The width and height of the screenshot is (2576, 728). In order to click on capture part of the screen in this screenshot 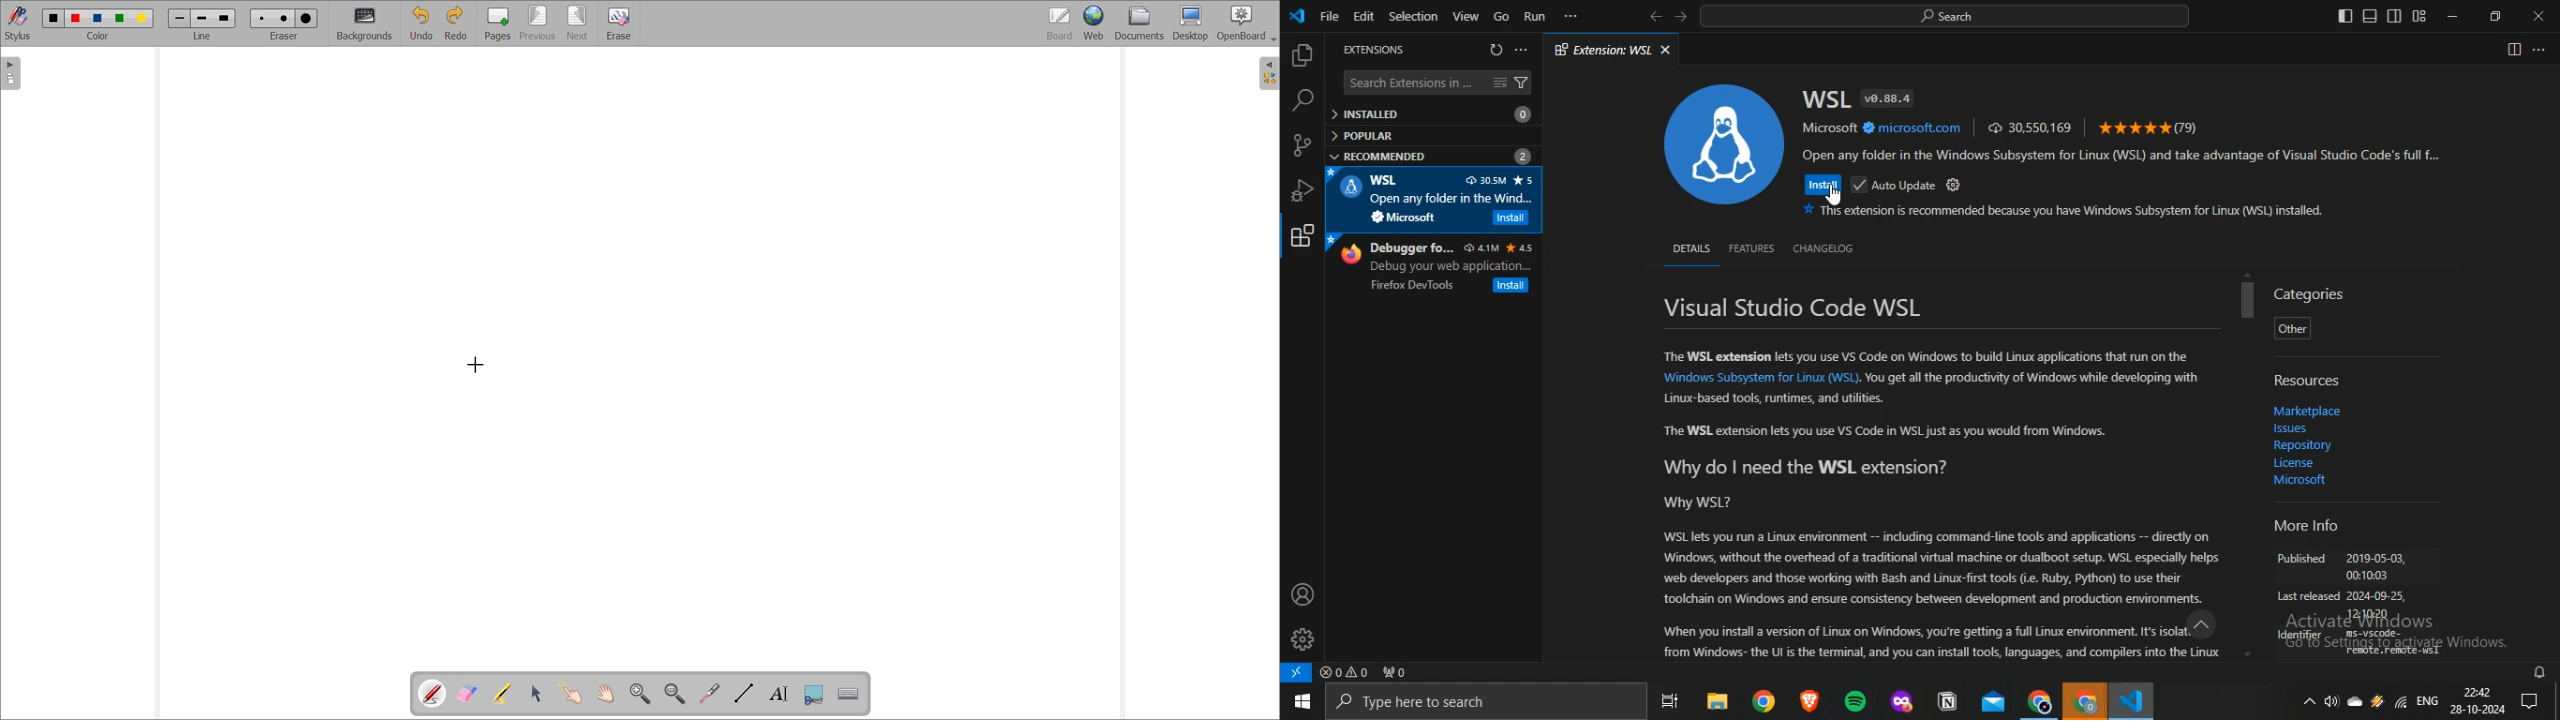, I will do `click(814, 694)`.